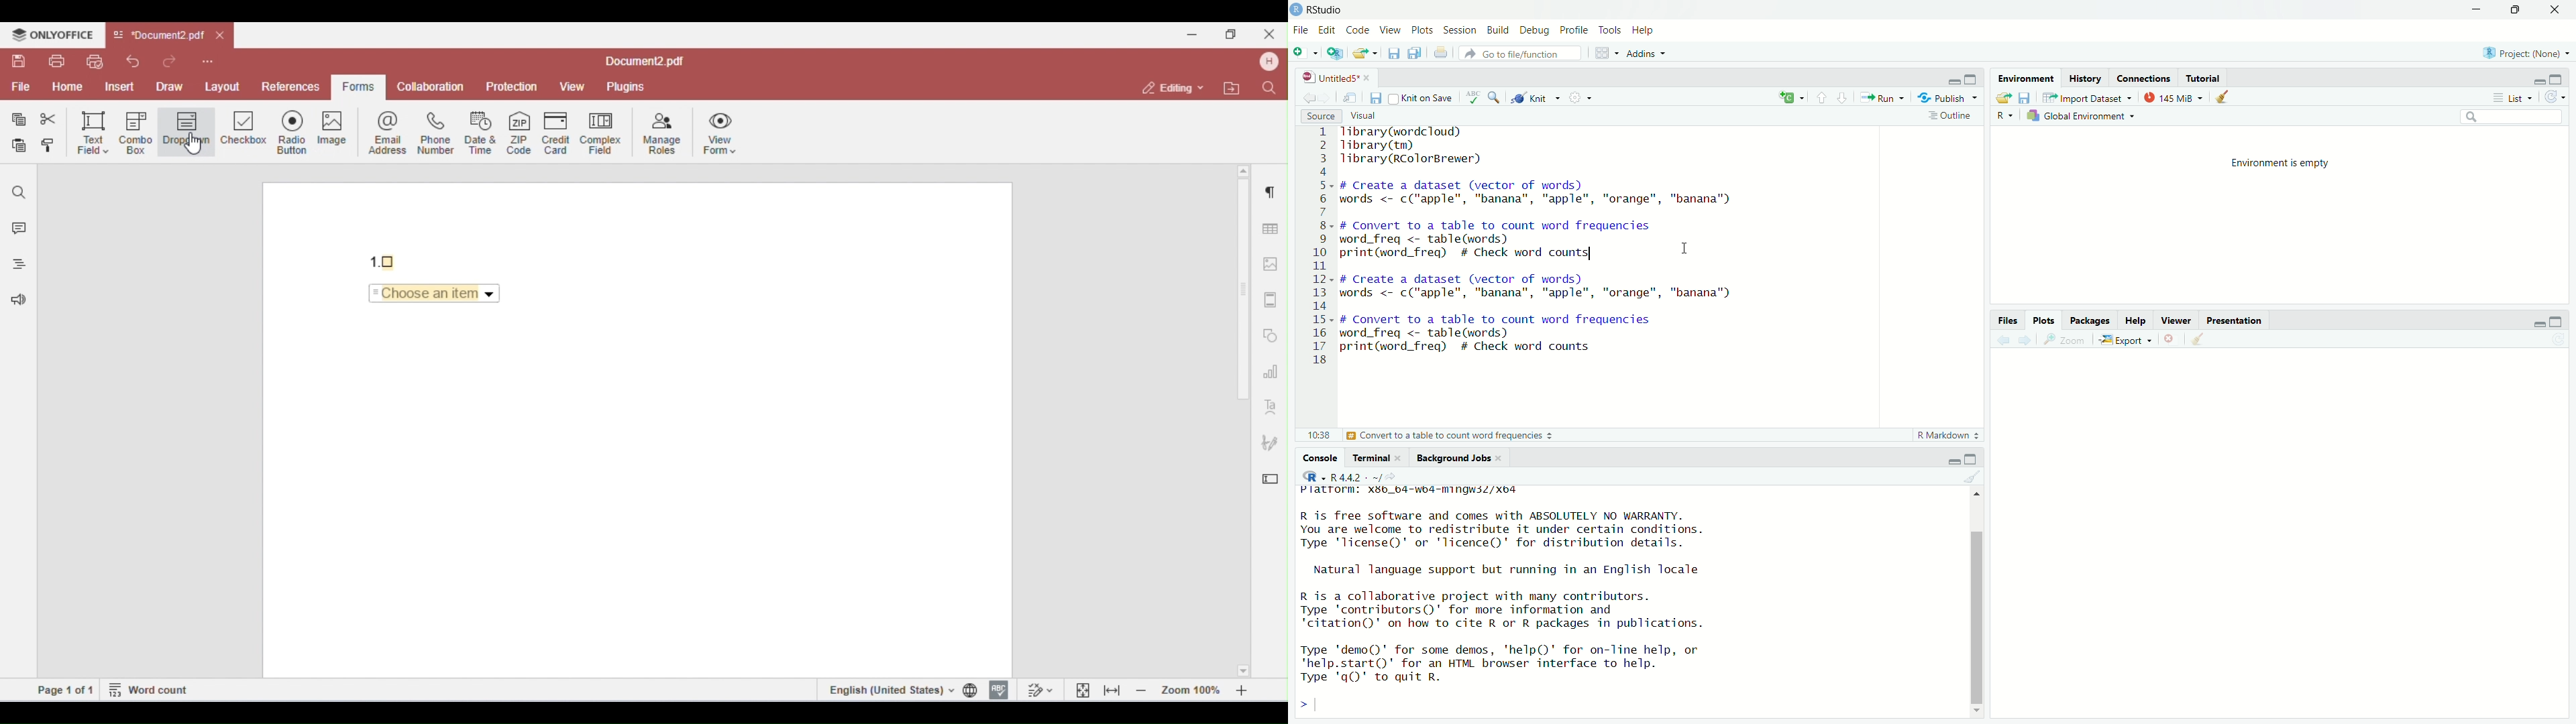  What do you see at coordinates (1420, 99) in the screenshot?
I see `Kint on save` at bounding box center [1420, 99].